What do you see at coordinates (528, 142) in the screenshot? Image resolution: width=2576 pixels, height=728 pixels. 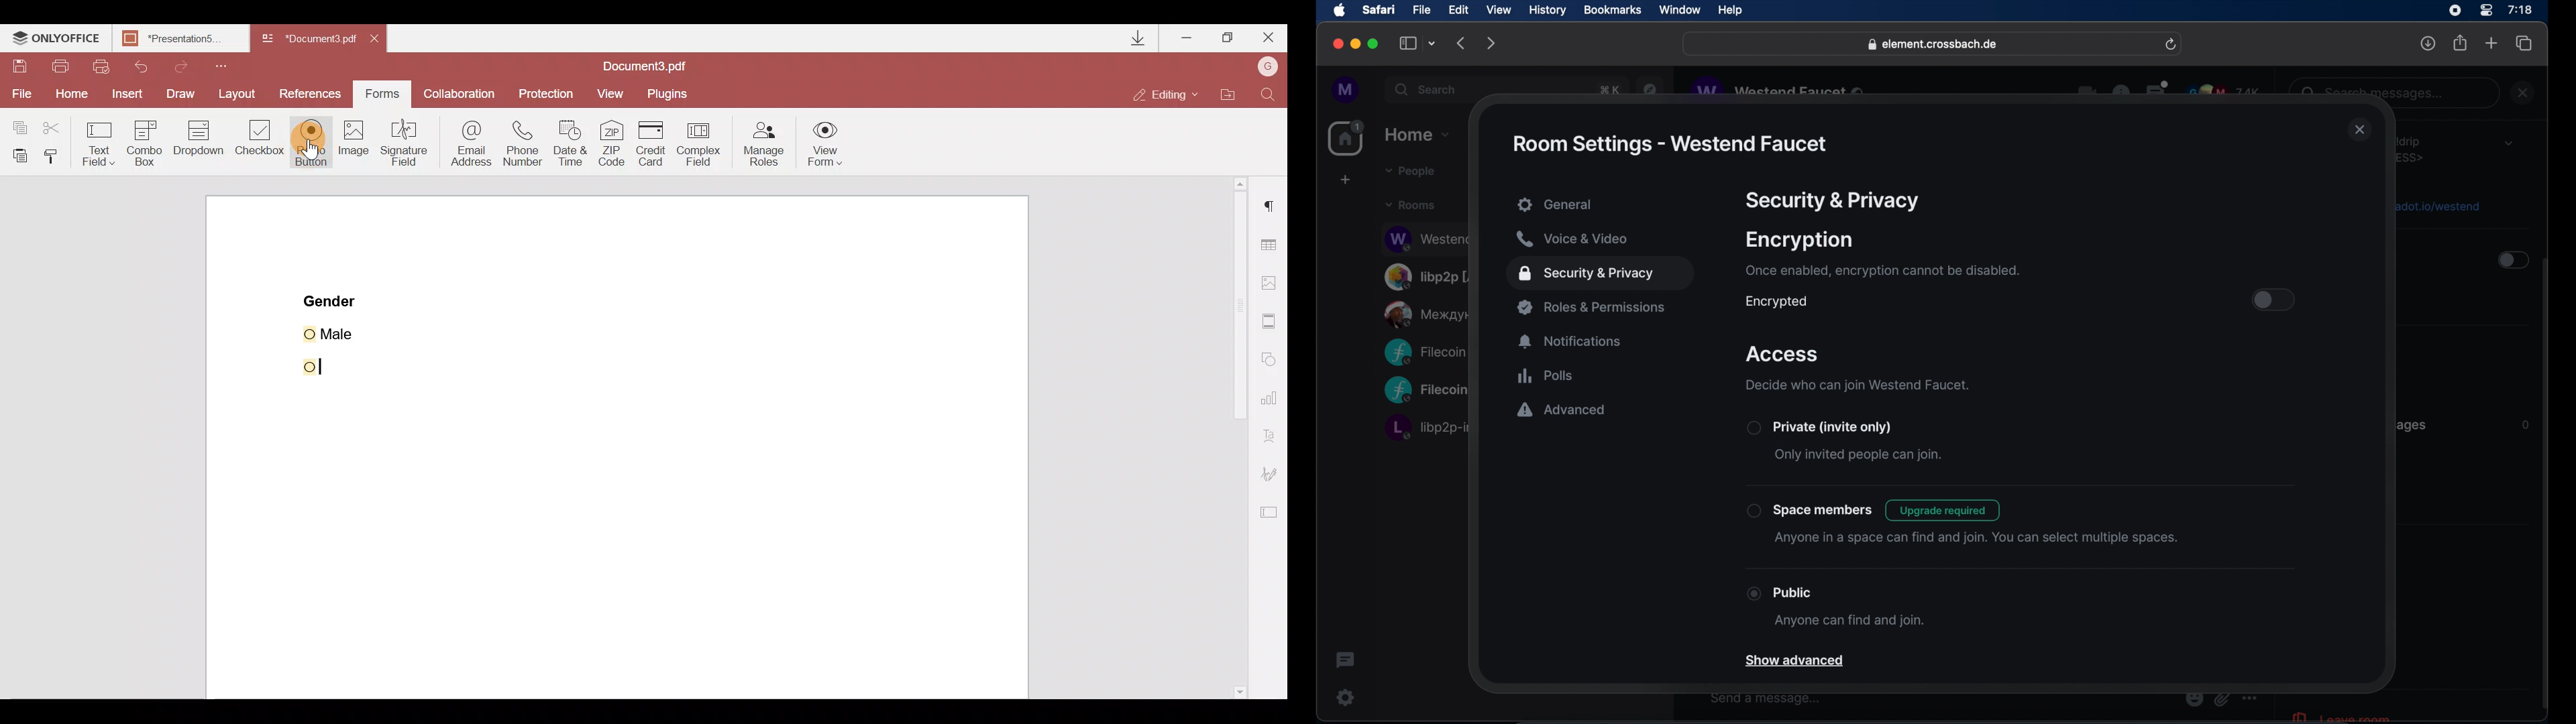 I see `Phone number` at bounding box center [528, 142].